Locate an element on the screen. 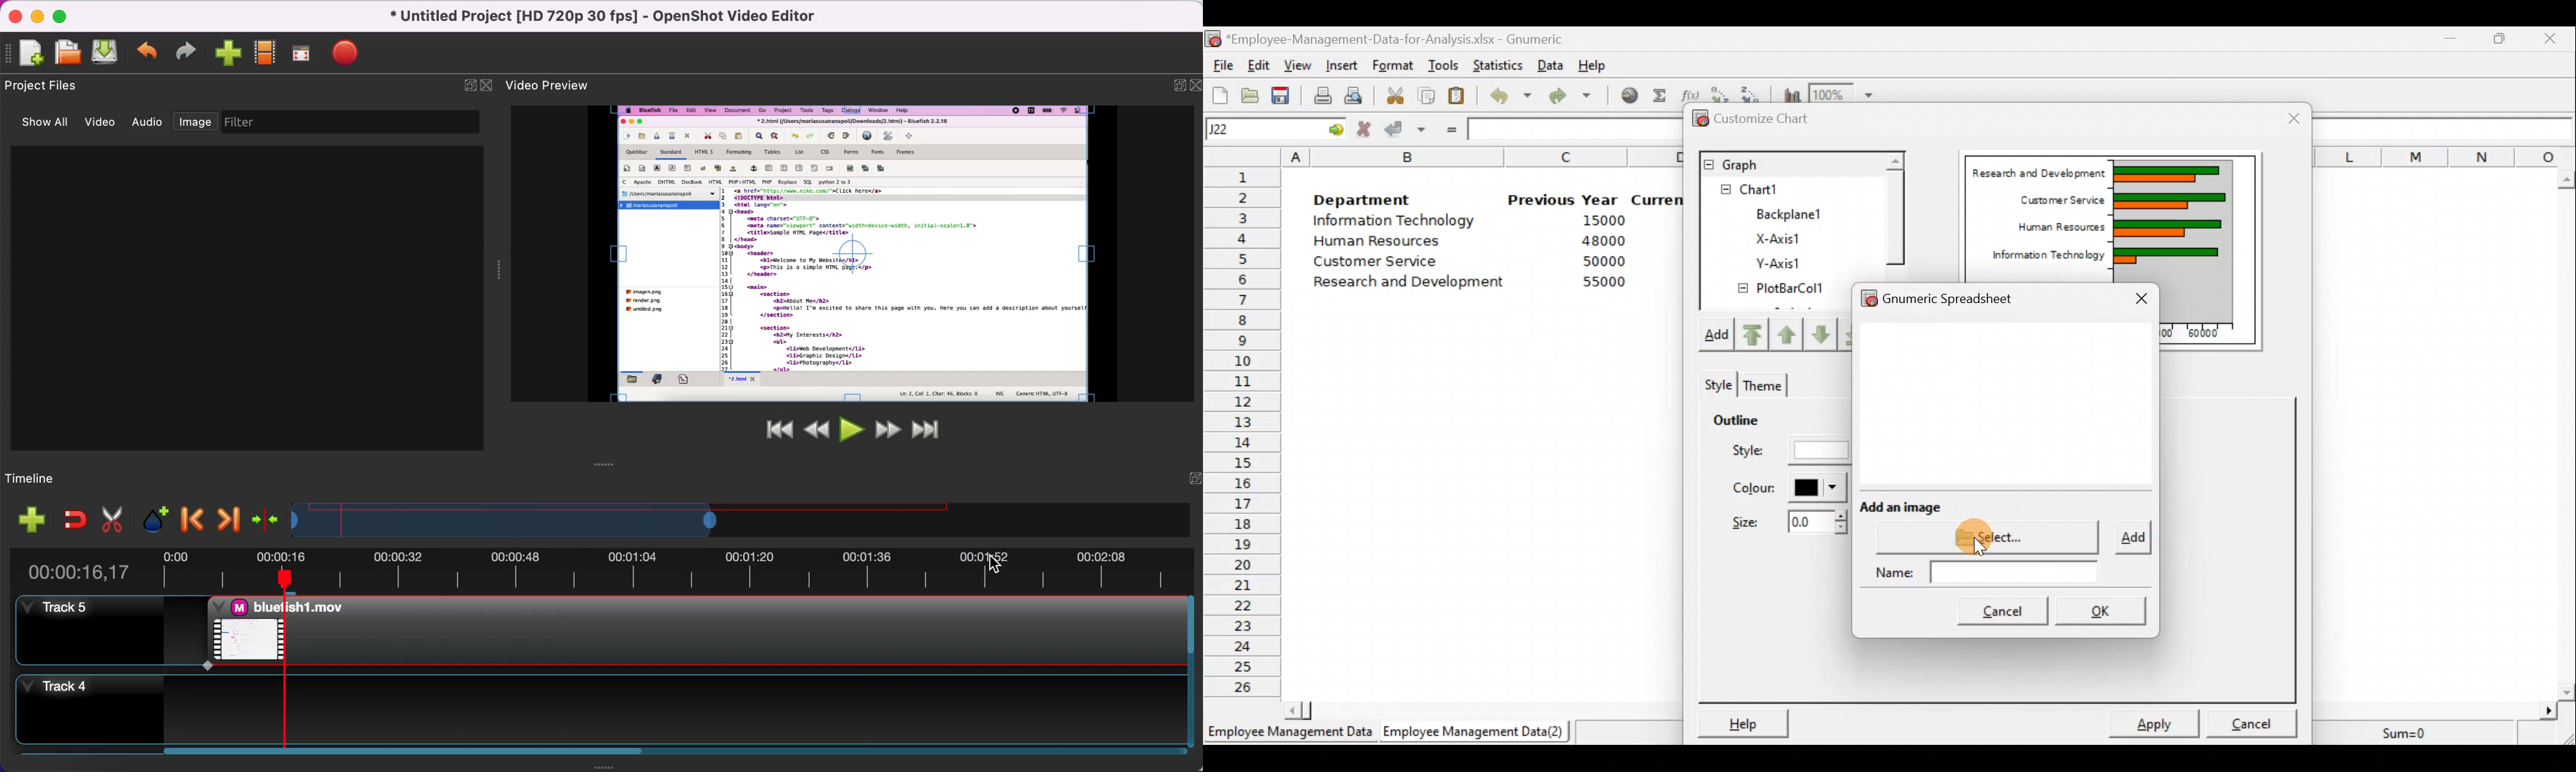 This screenshot has height=784, width=2576. Maximize is located at coordinates (2502, 39).